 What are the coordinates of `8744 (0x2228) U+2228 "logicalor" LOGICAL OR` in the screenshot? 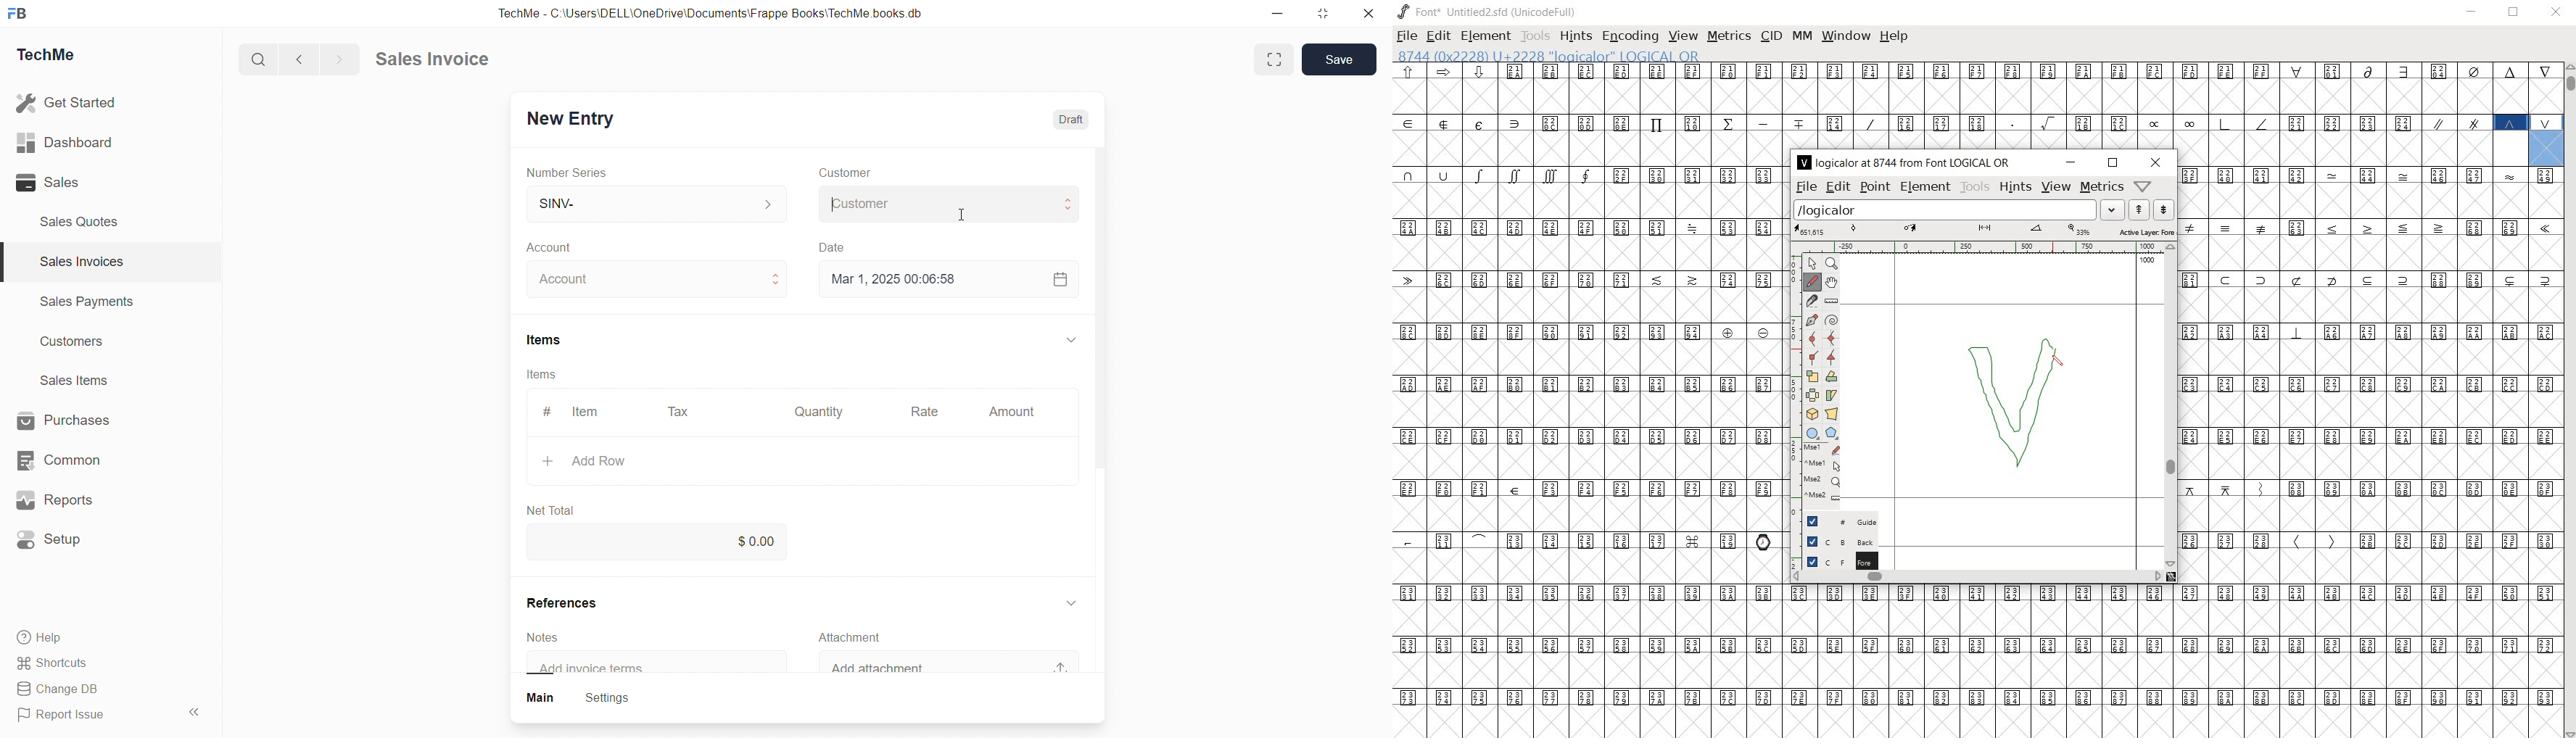 It's located at (1554, 55).